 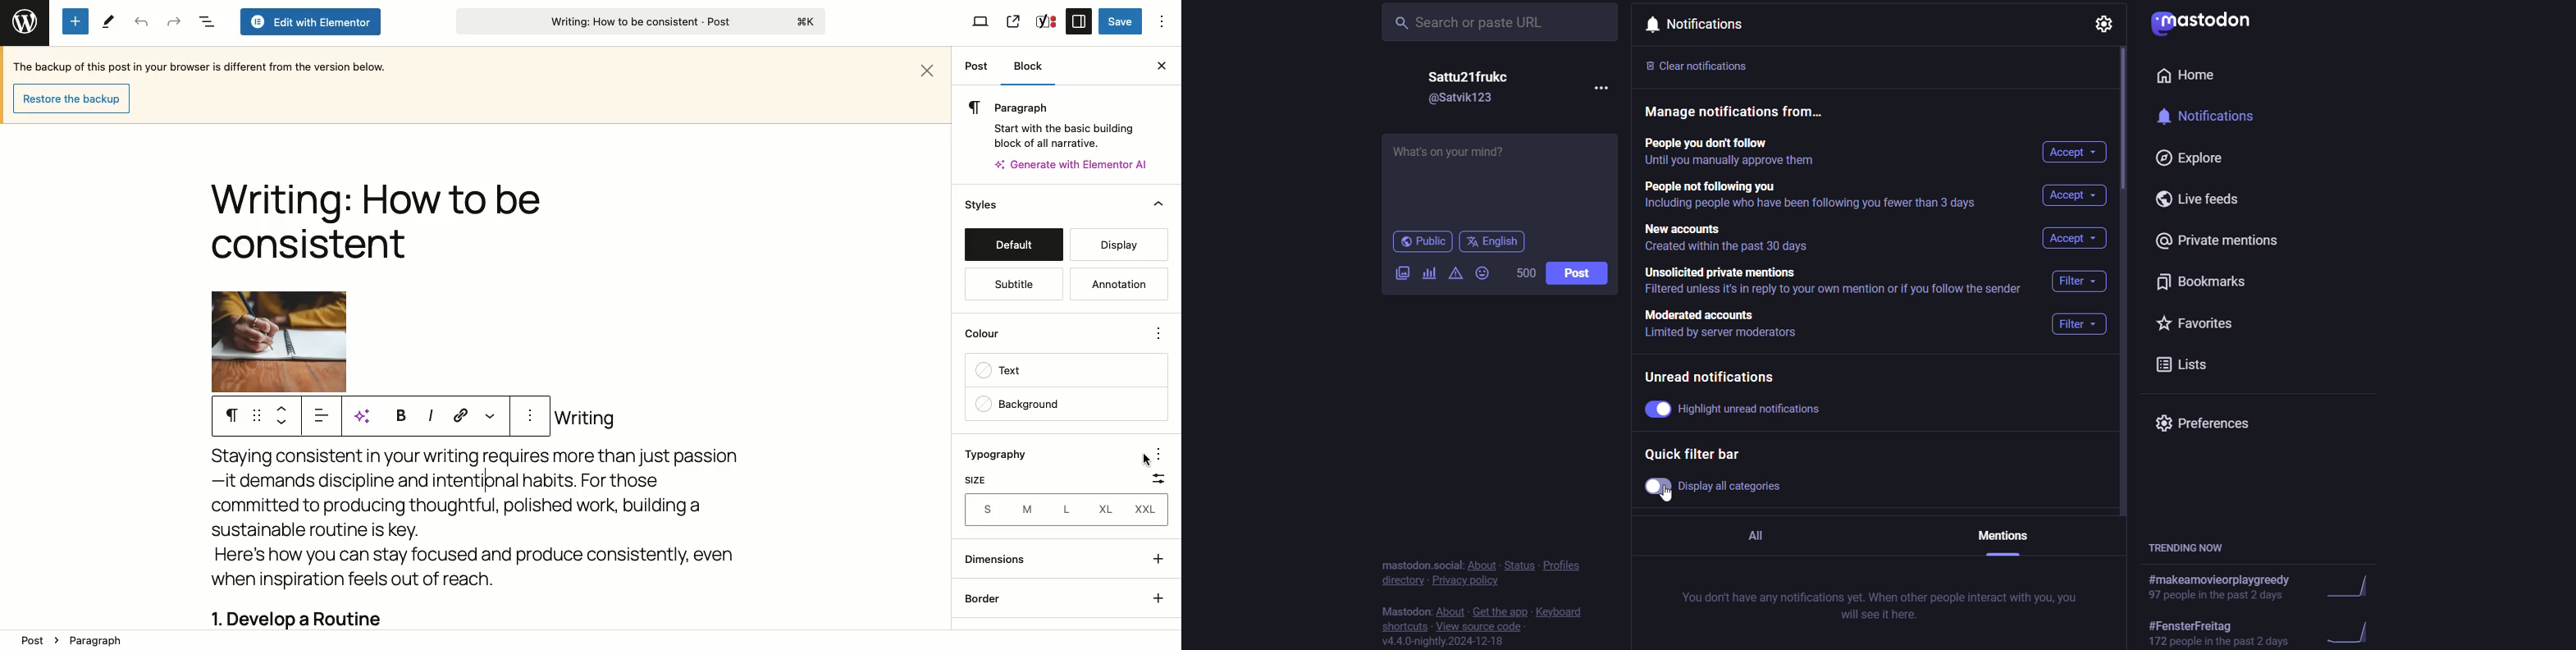 I want to click on status, so click(x=1521, y=566).